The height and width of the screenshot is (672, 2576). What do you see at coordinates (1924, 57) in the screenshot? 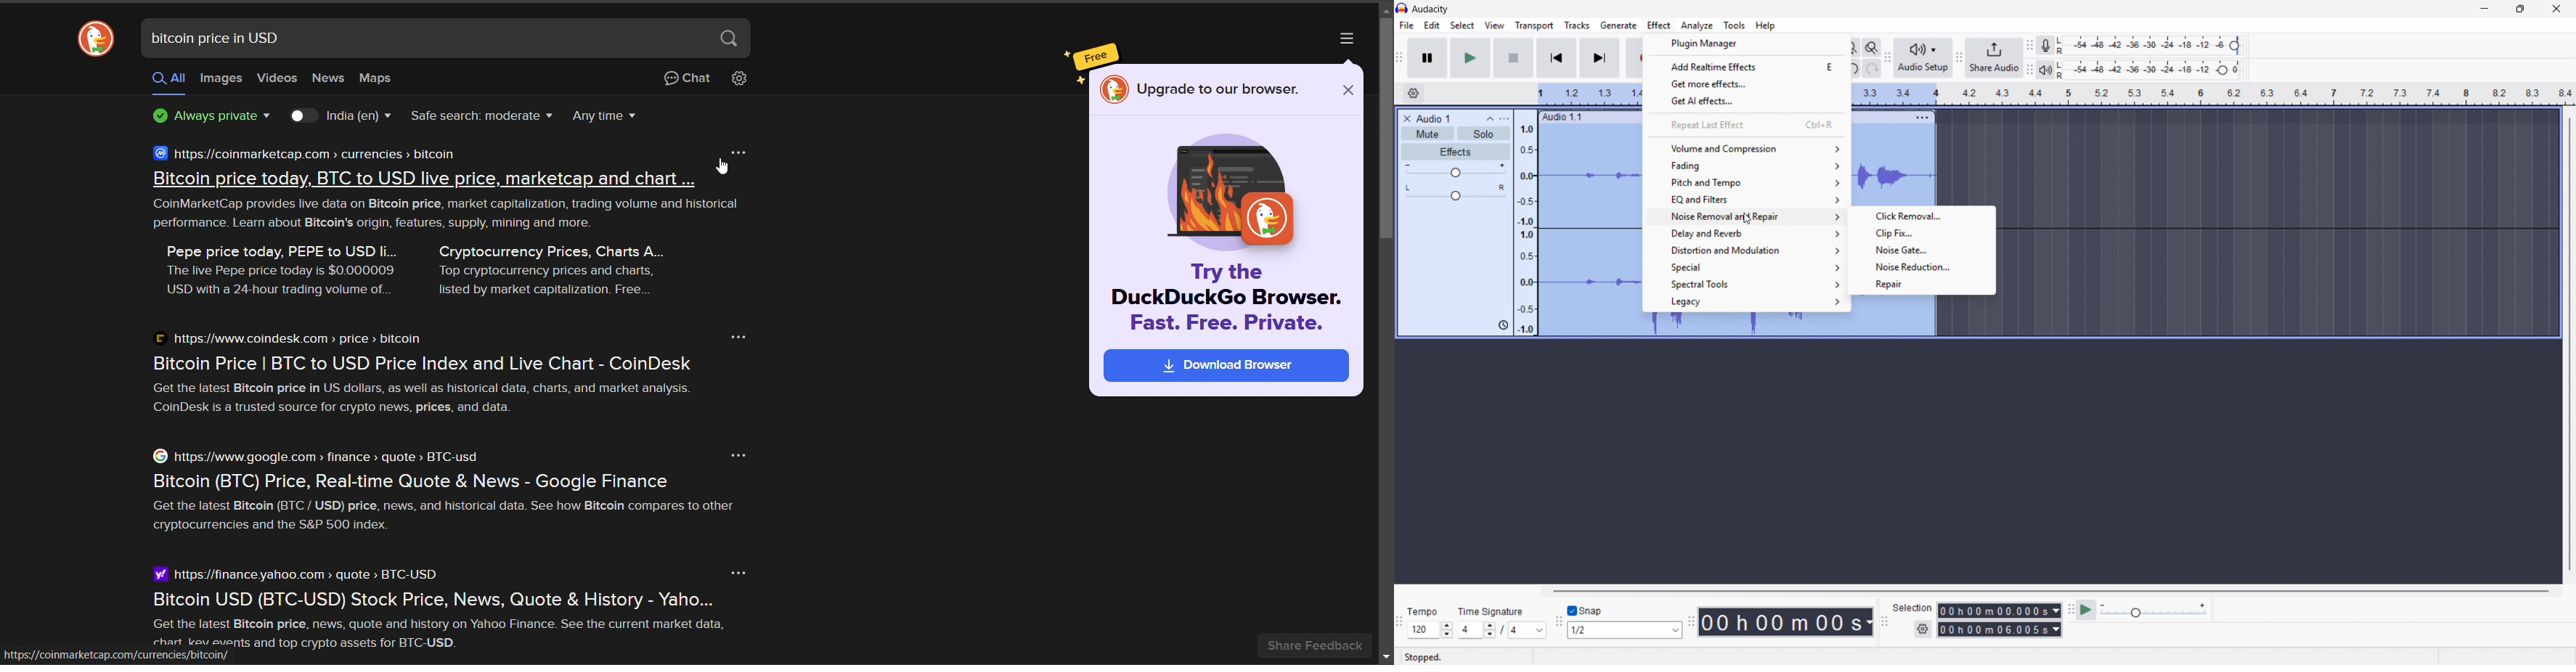
I see `audio setup` at bounding box center [1924, 57].